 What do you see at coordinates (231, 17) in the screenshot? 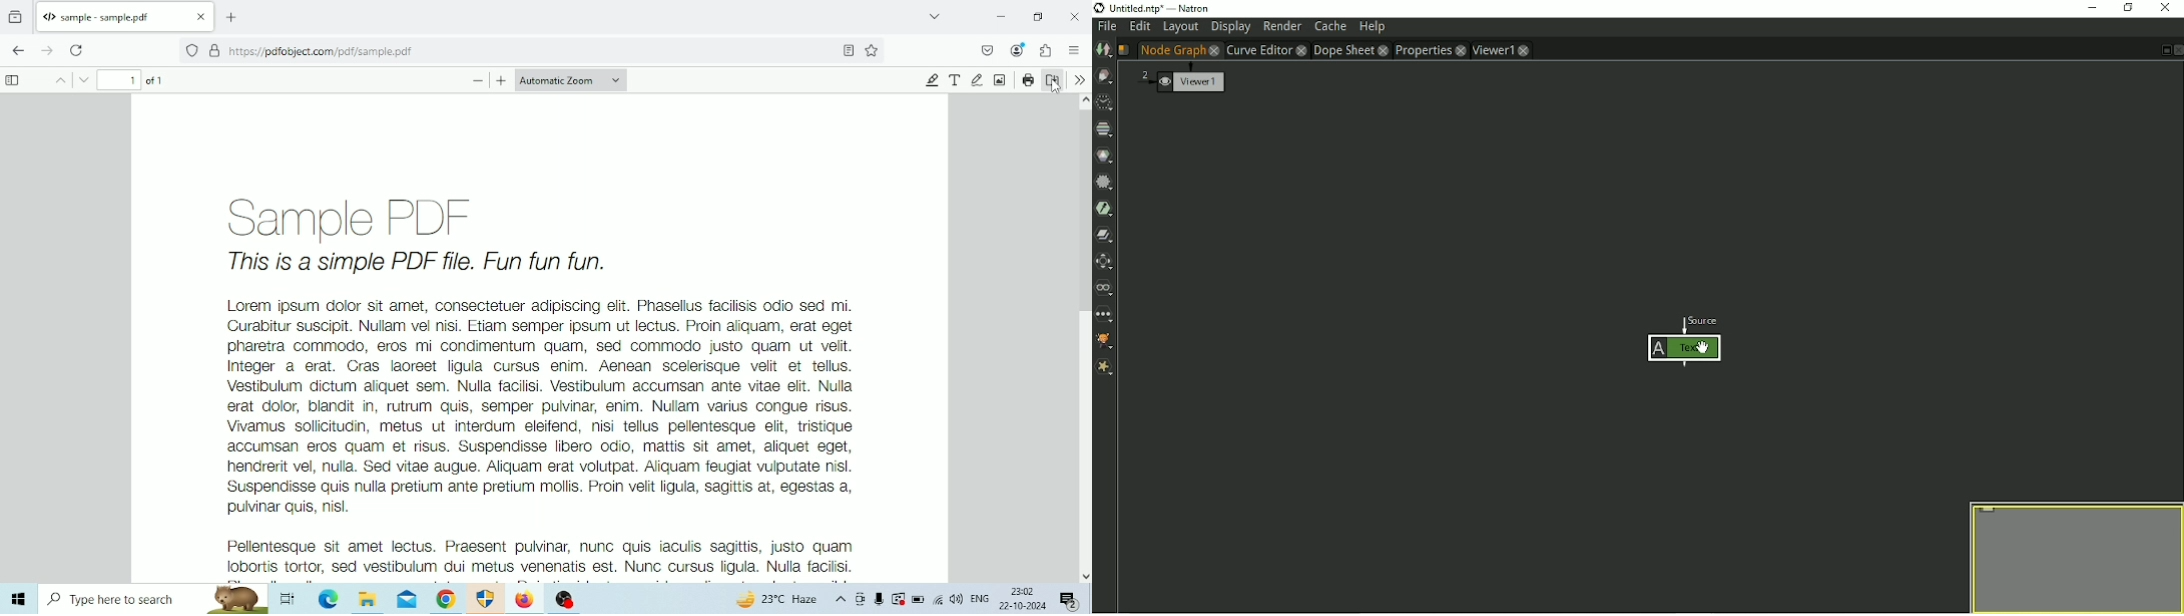
I see `Open a new tab` at bounding box center [231, 17].